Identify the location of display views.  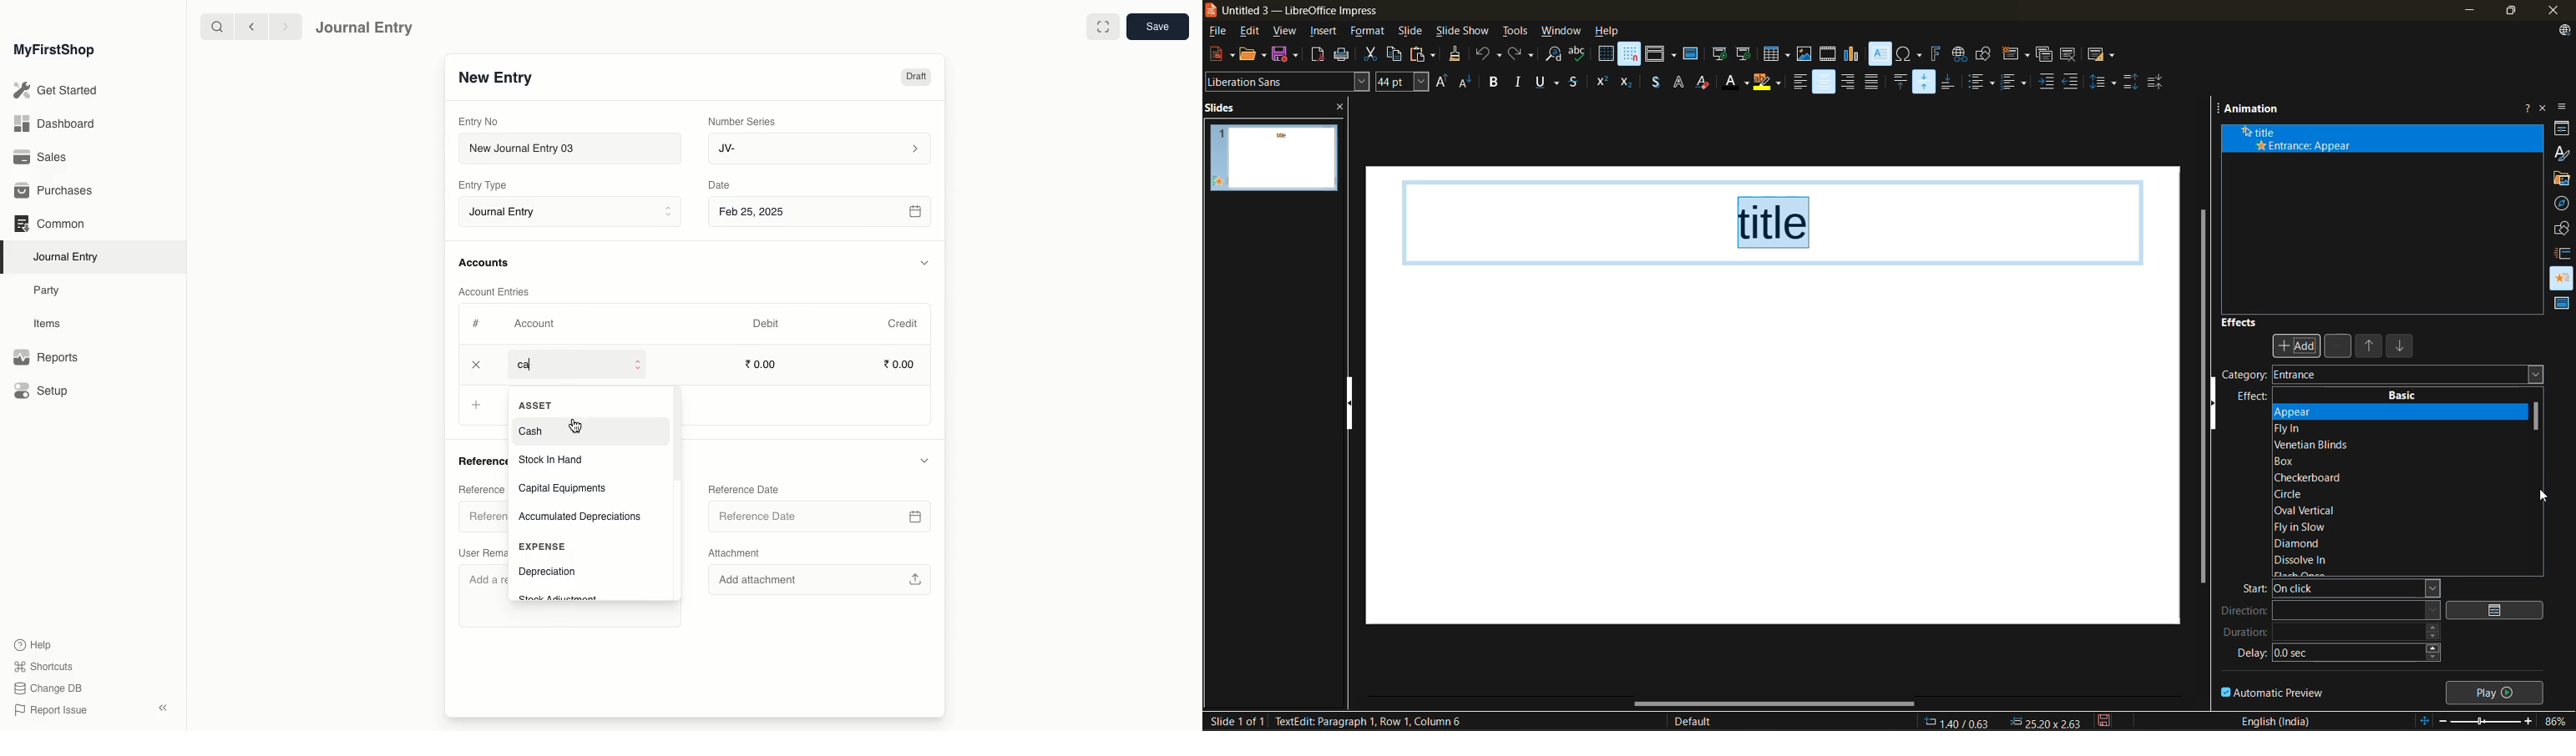
(1661, 54).